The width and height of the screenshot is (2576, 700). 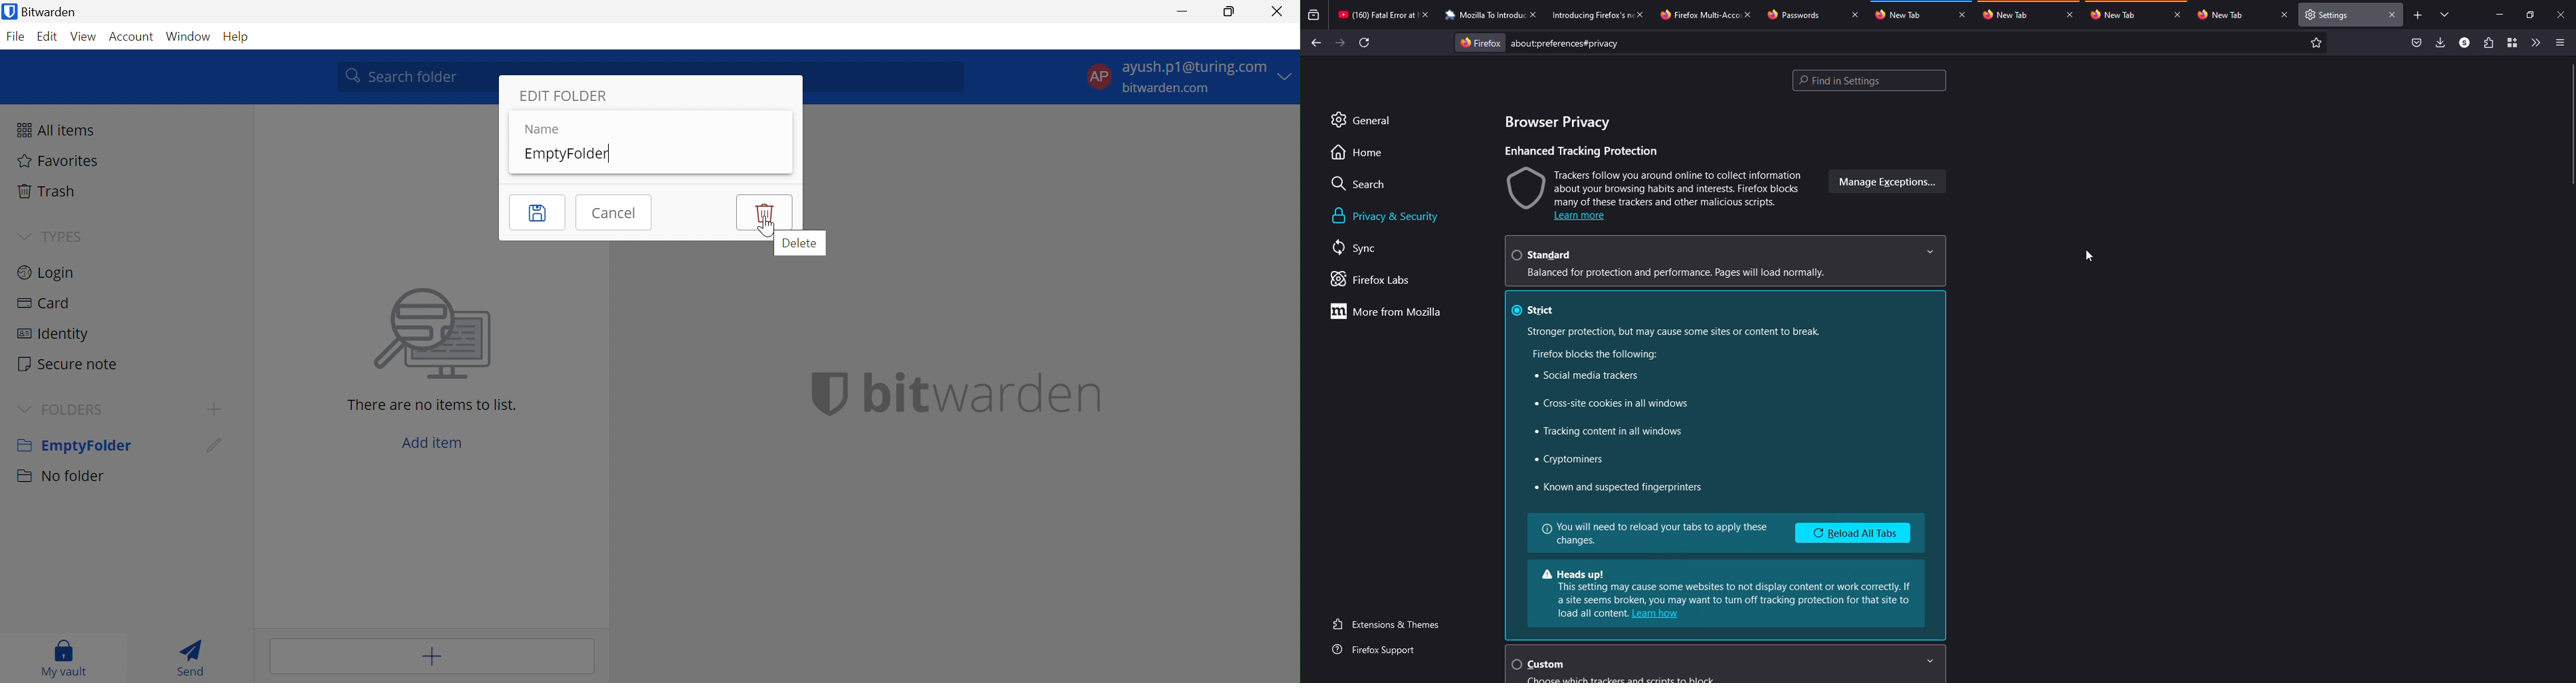 I want to click on Add item, so click(x=432, y=444).